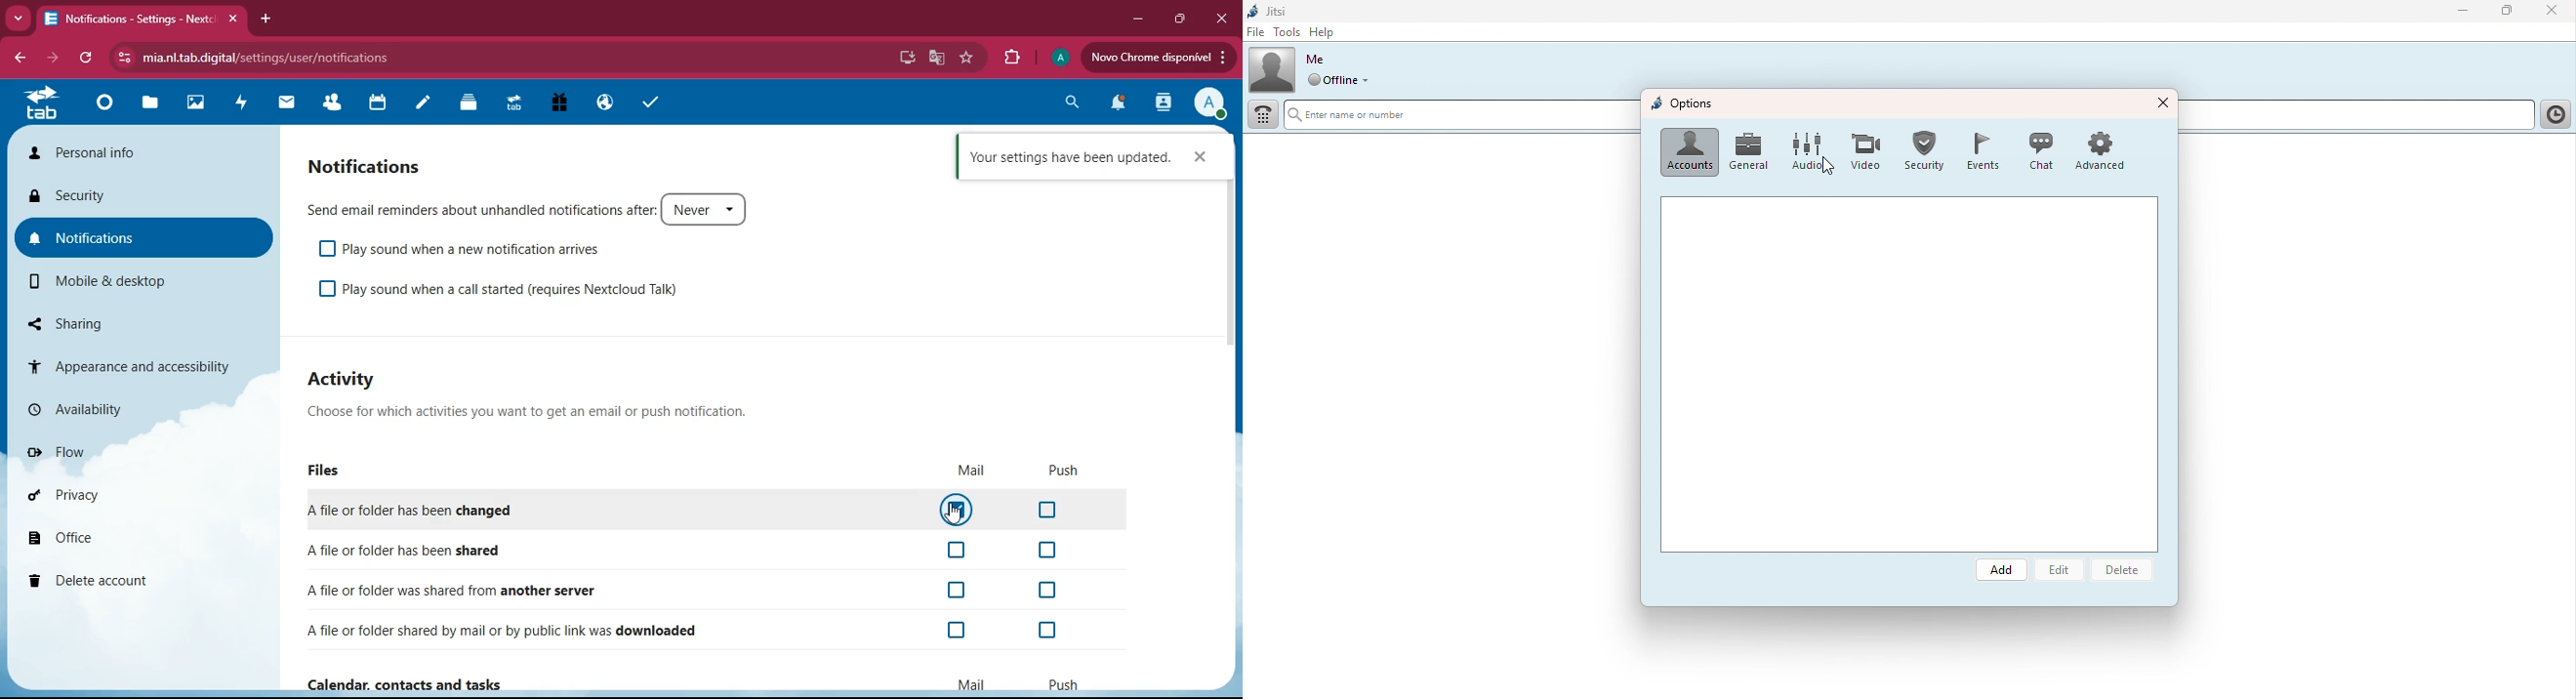 The height and width of the screenshot is (700, 2576). I want to click on description, so click(534, 410).